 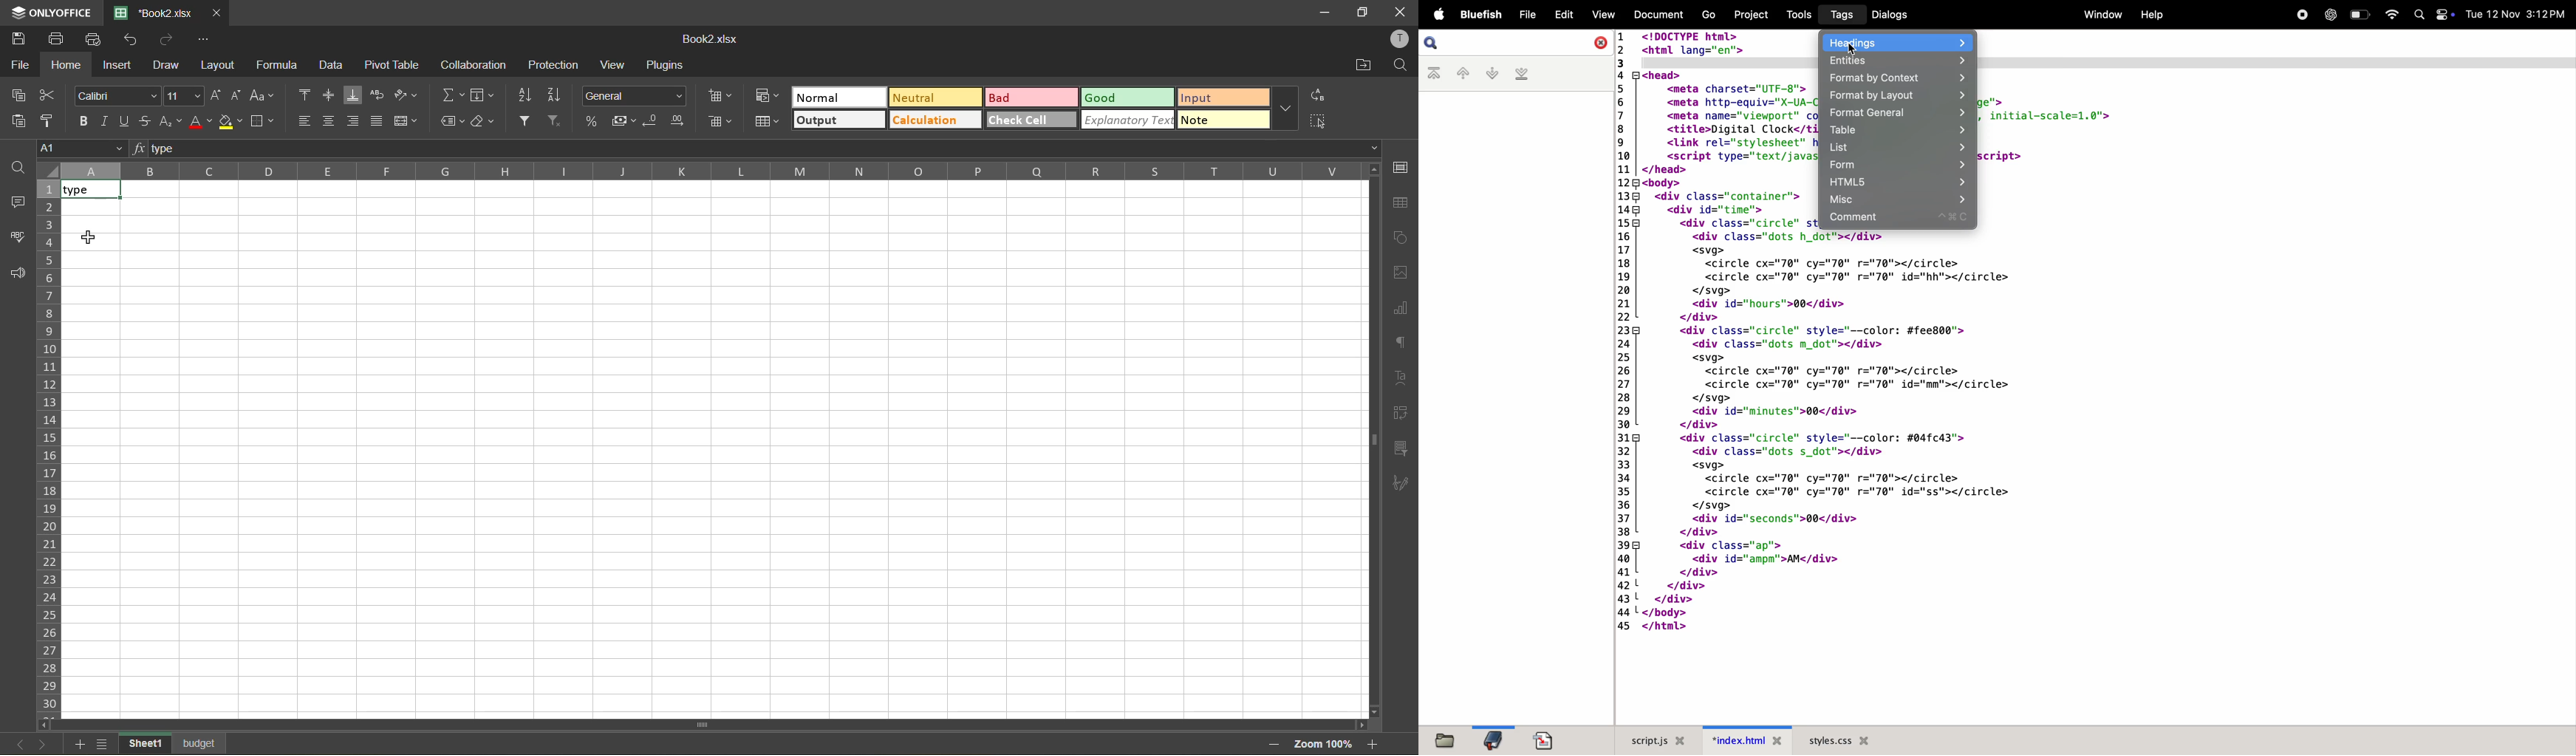 I want to click on open location, so click(x=1365, y=64).